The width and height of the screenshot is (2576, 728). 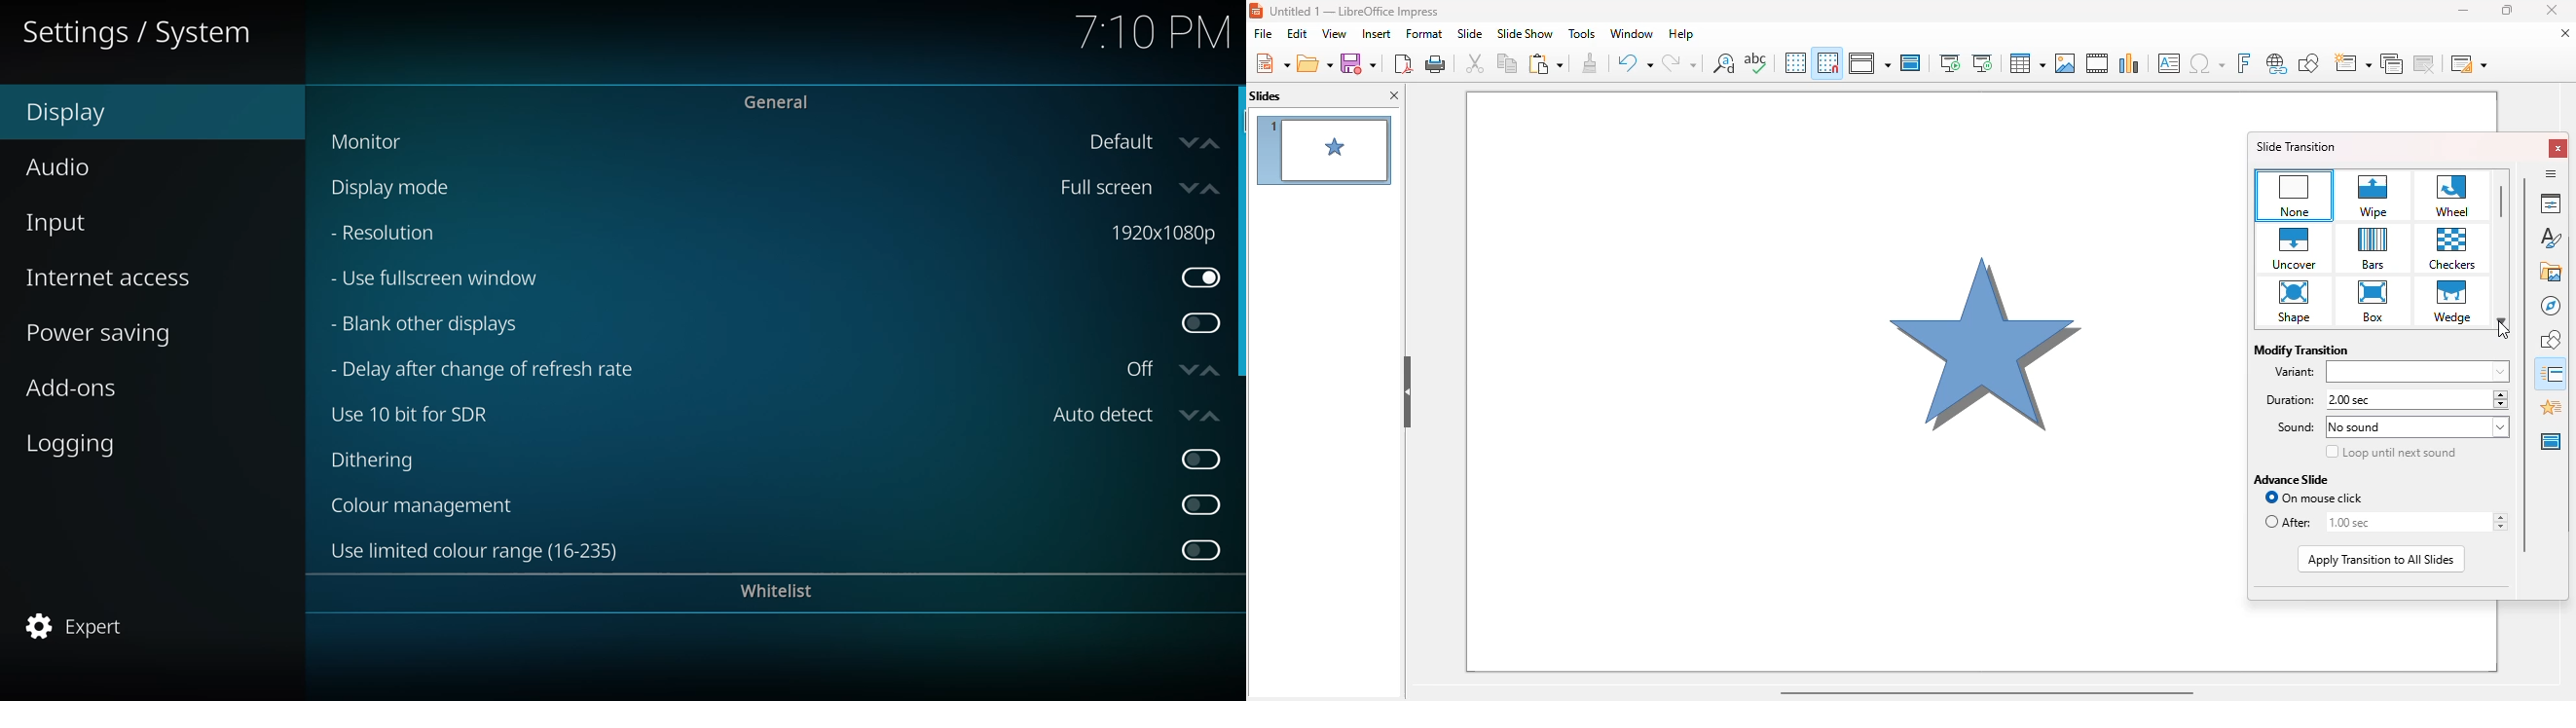 I want to click on edit after time, so click(x=2403, y=522).